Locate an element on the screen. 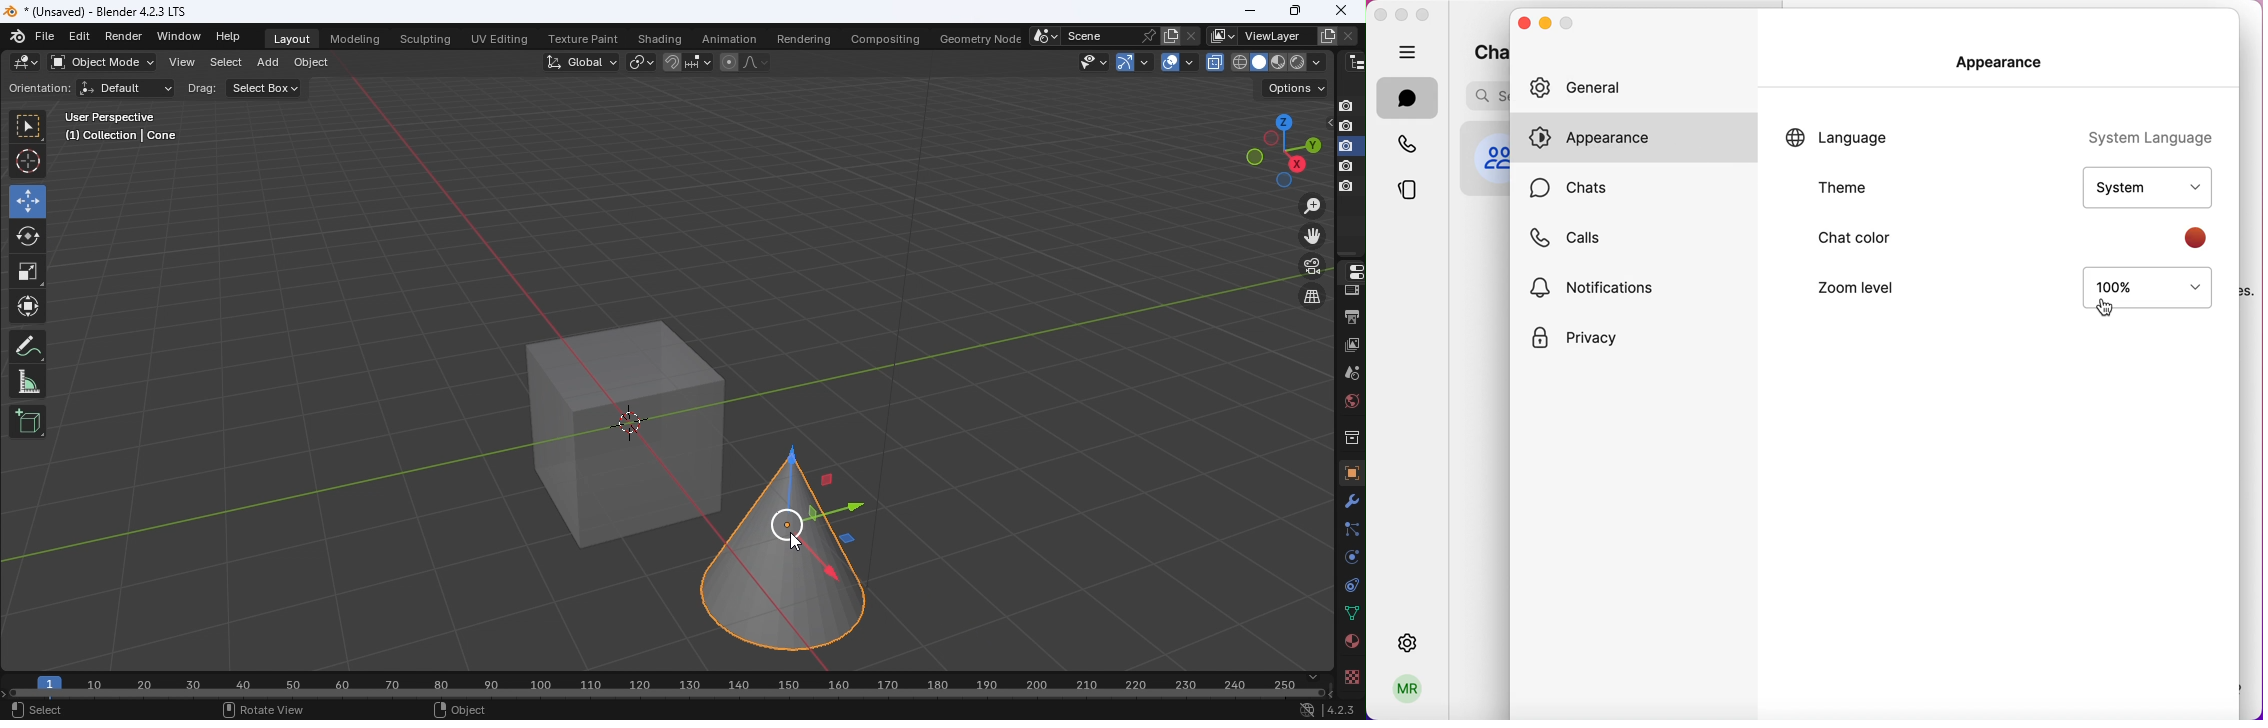  Scale is located at coordinates (29, 272).